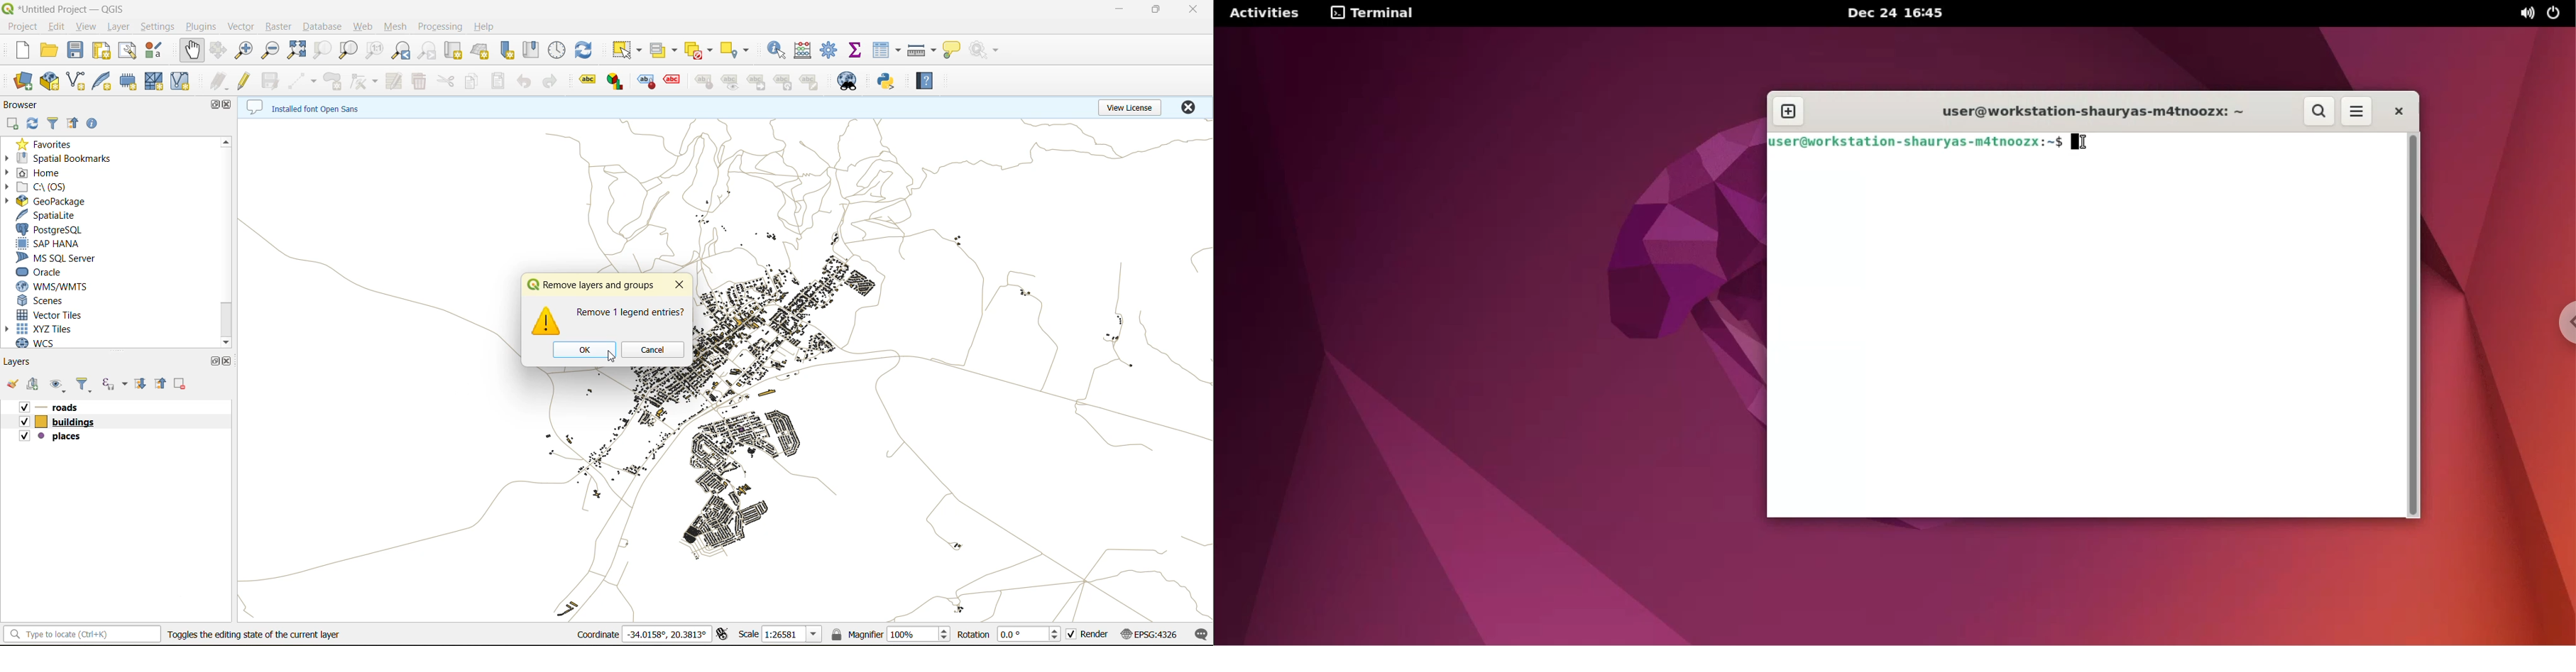 Image resolution: width=2576 pixels, height=672 pixels. What do you see at coordinates (227, 241) in the screenshot?
I see `|scroll bar` at bounding box center [227, 241].